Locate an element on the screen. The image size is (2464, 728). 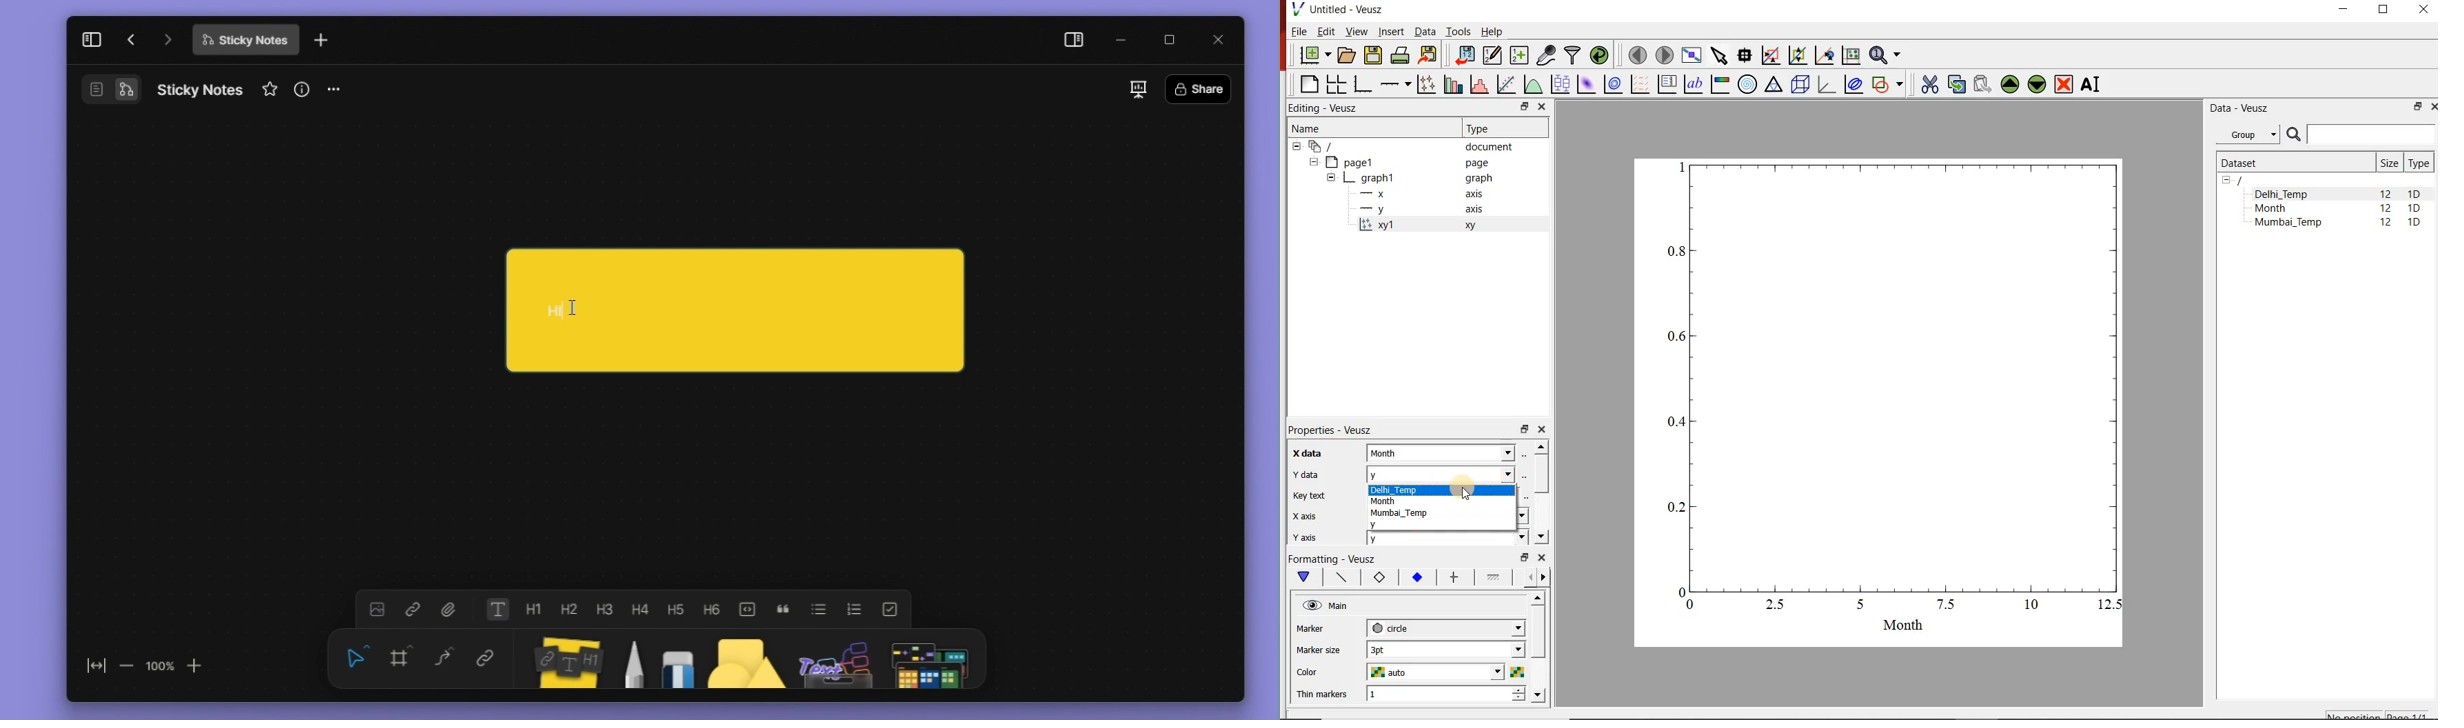
Add an axis to the plot is located at coordinates (1394, 84).